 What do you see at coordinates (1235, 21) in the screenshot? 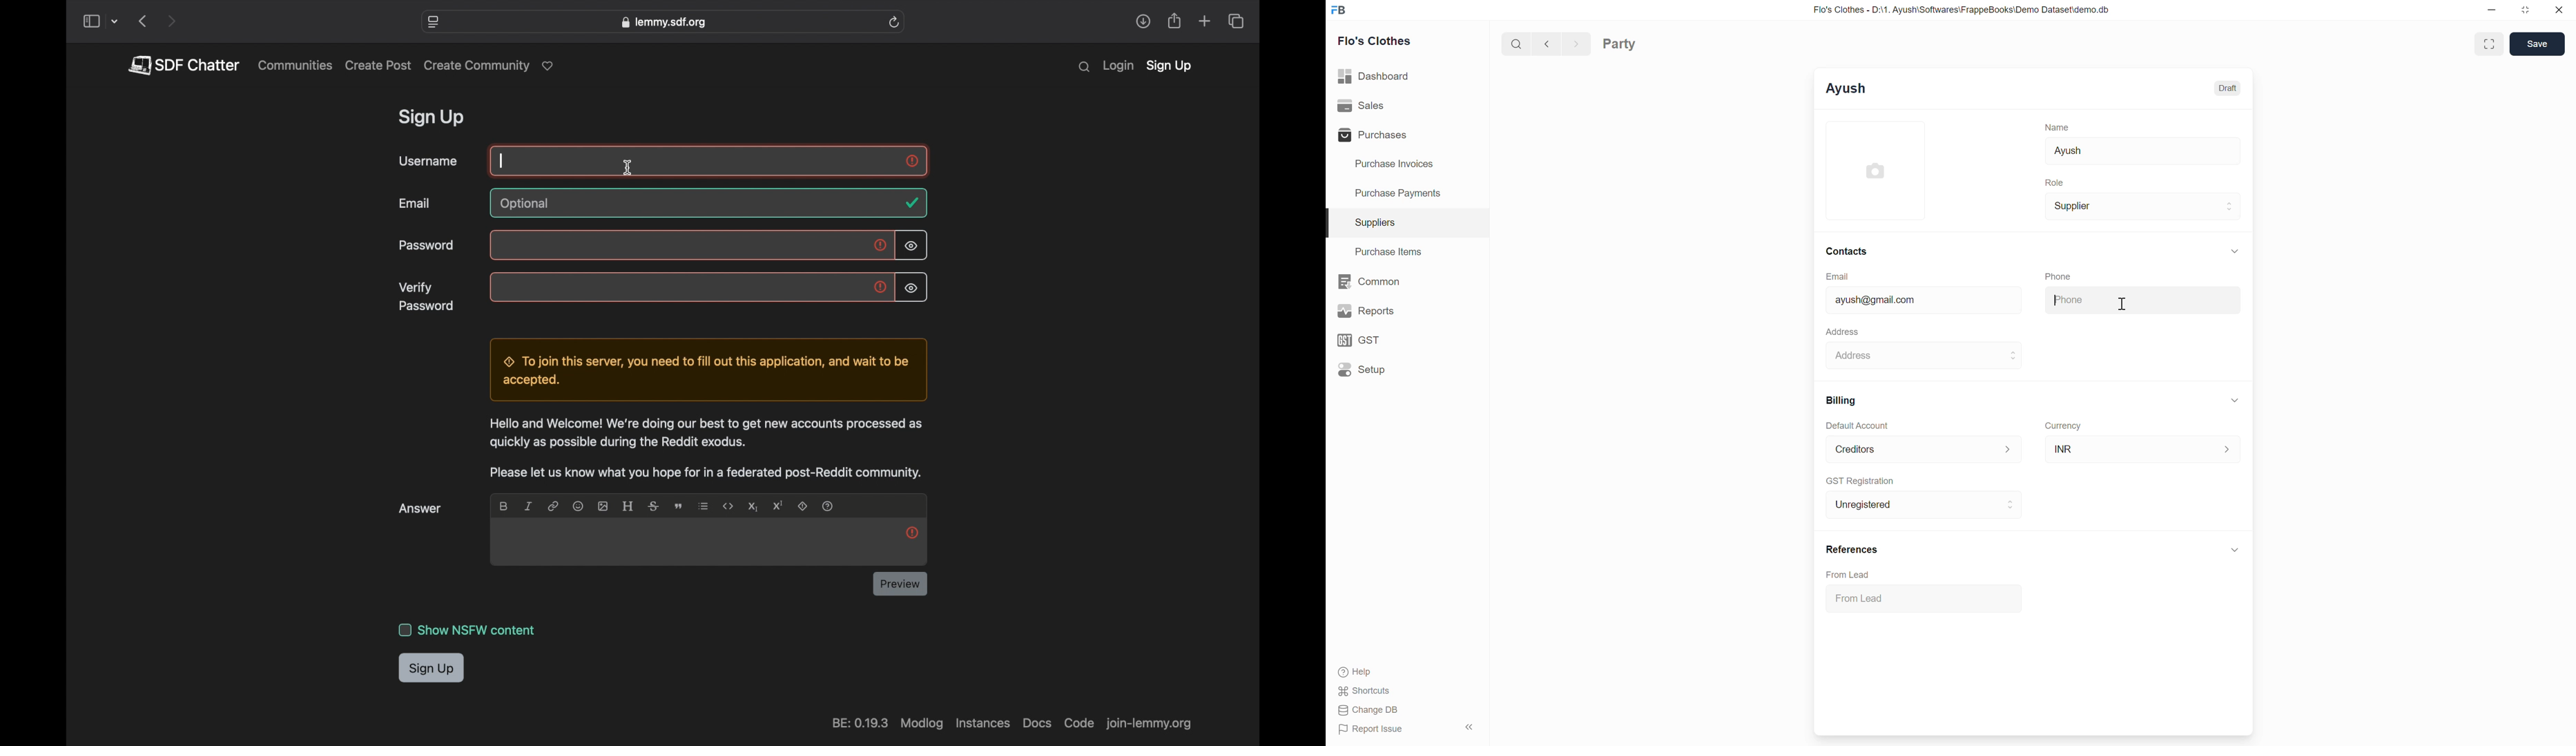
I see `show tab overview` at bounding box center [1235, 21].